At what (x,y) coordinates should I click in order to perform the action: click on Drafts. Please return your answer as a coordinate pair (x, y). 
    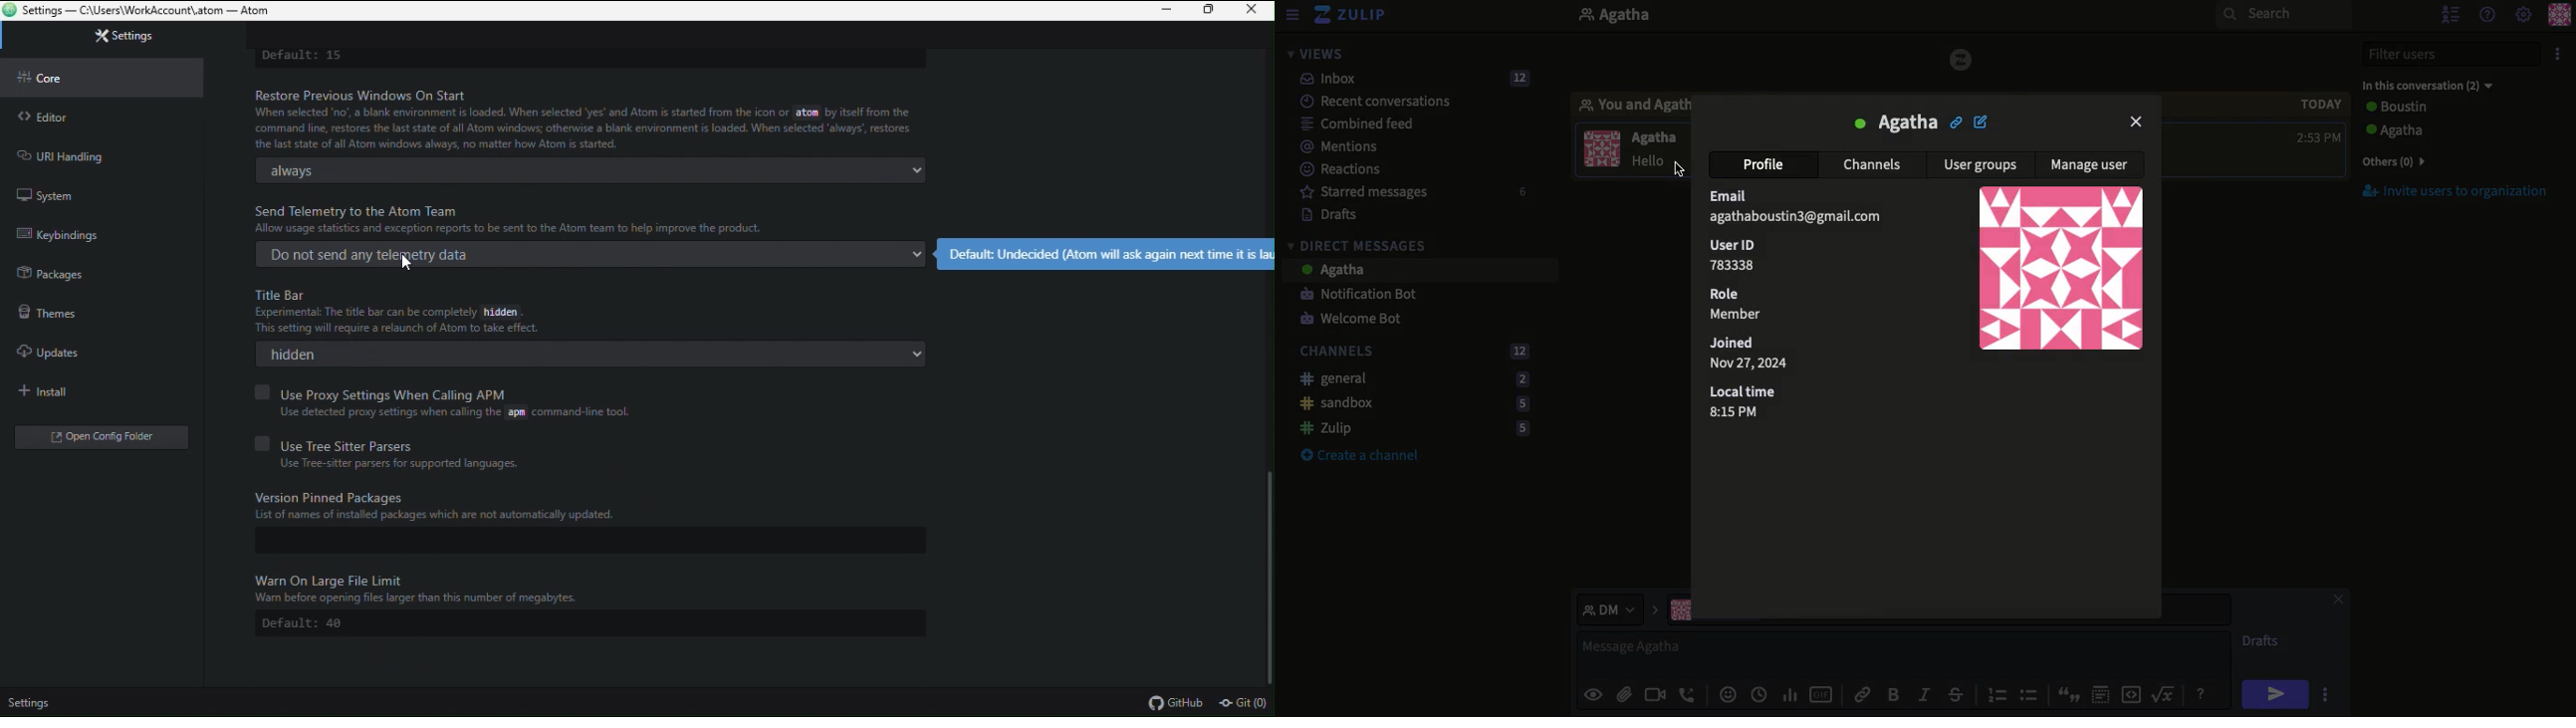
    Looking at the image, I should click on (1336, 215).